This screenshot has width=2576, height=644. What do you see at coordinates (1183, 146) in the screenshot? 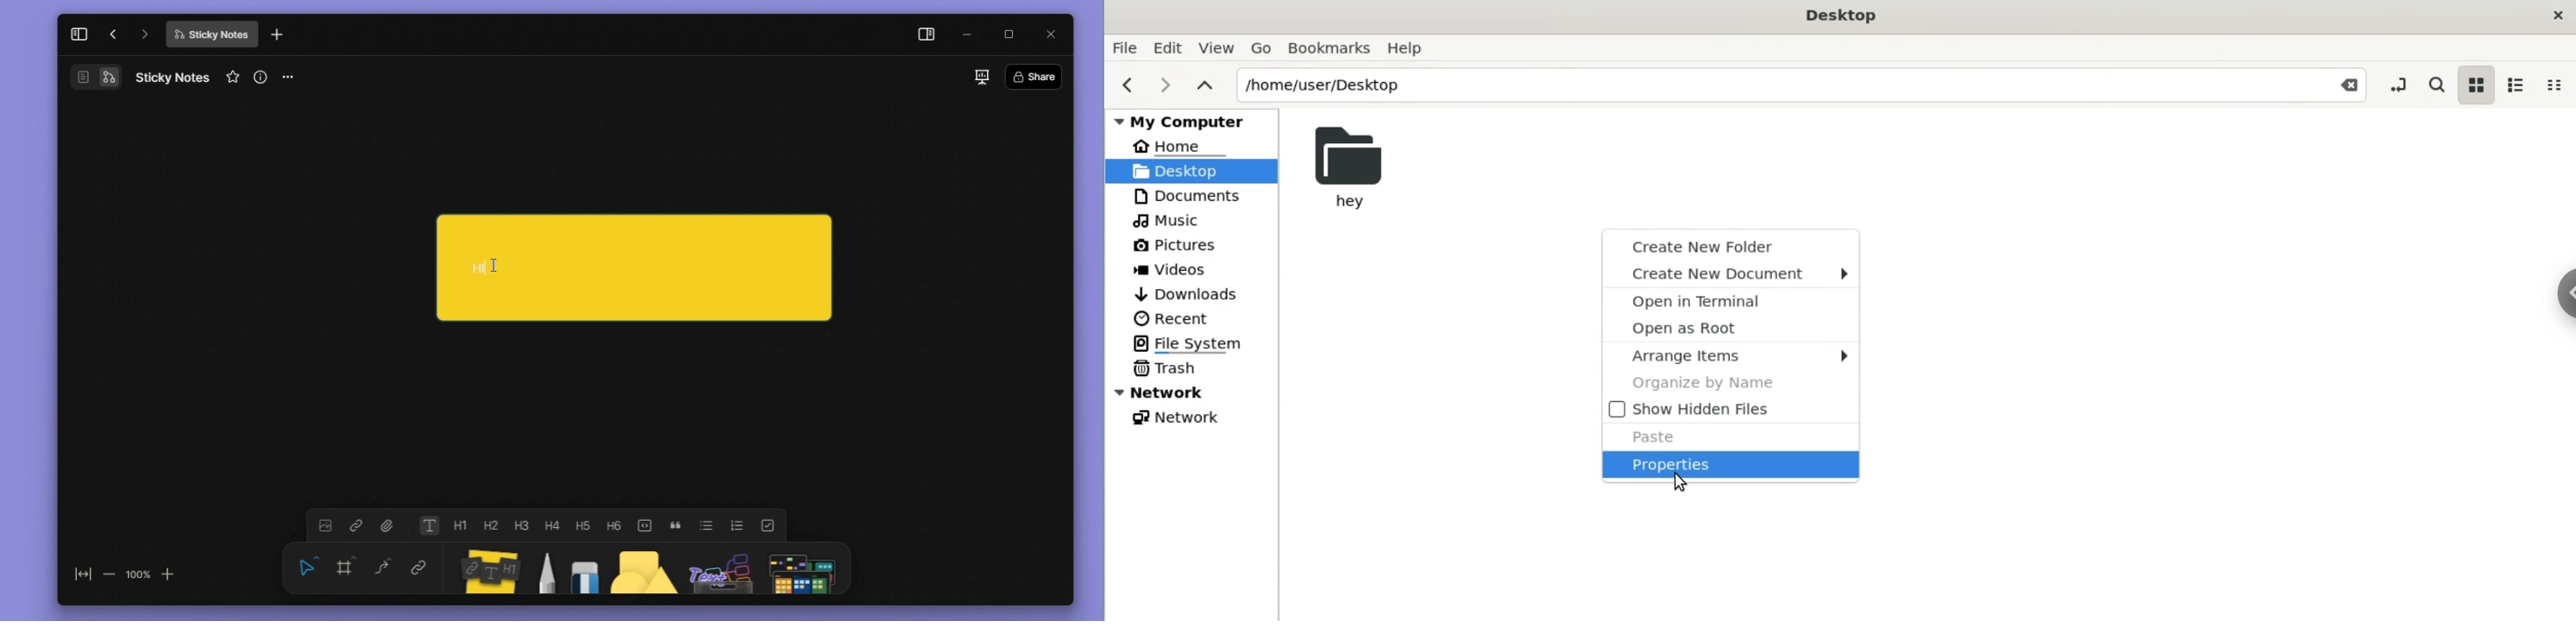
I see `home` at bounding box center [1183, 146].